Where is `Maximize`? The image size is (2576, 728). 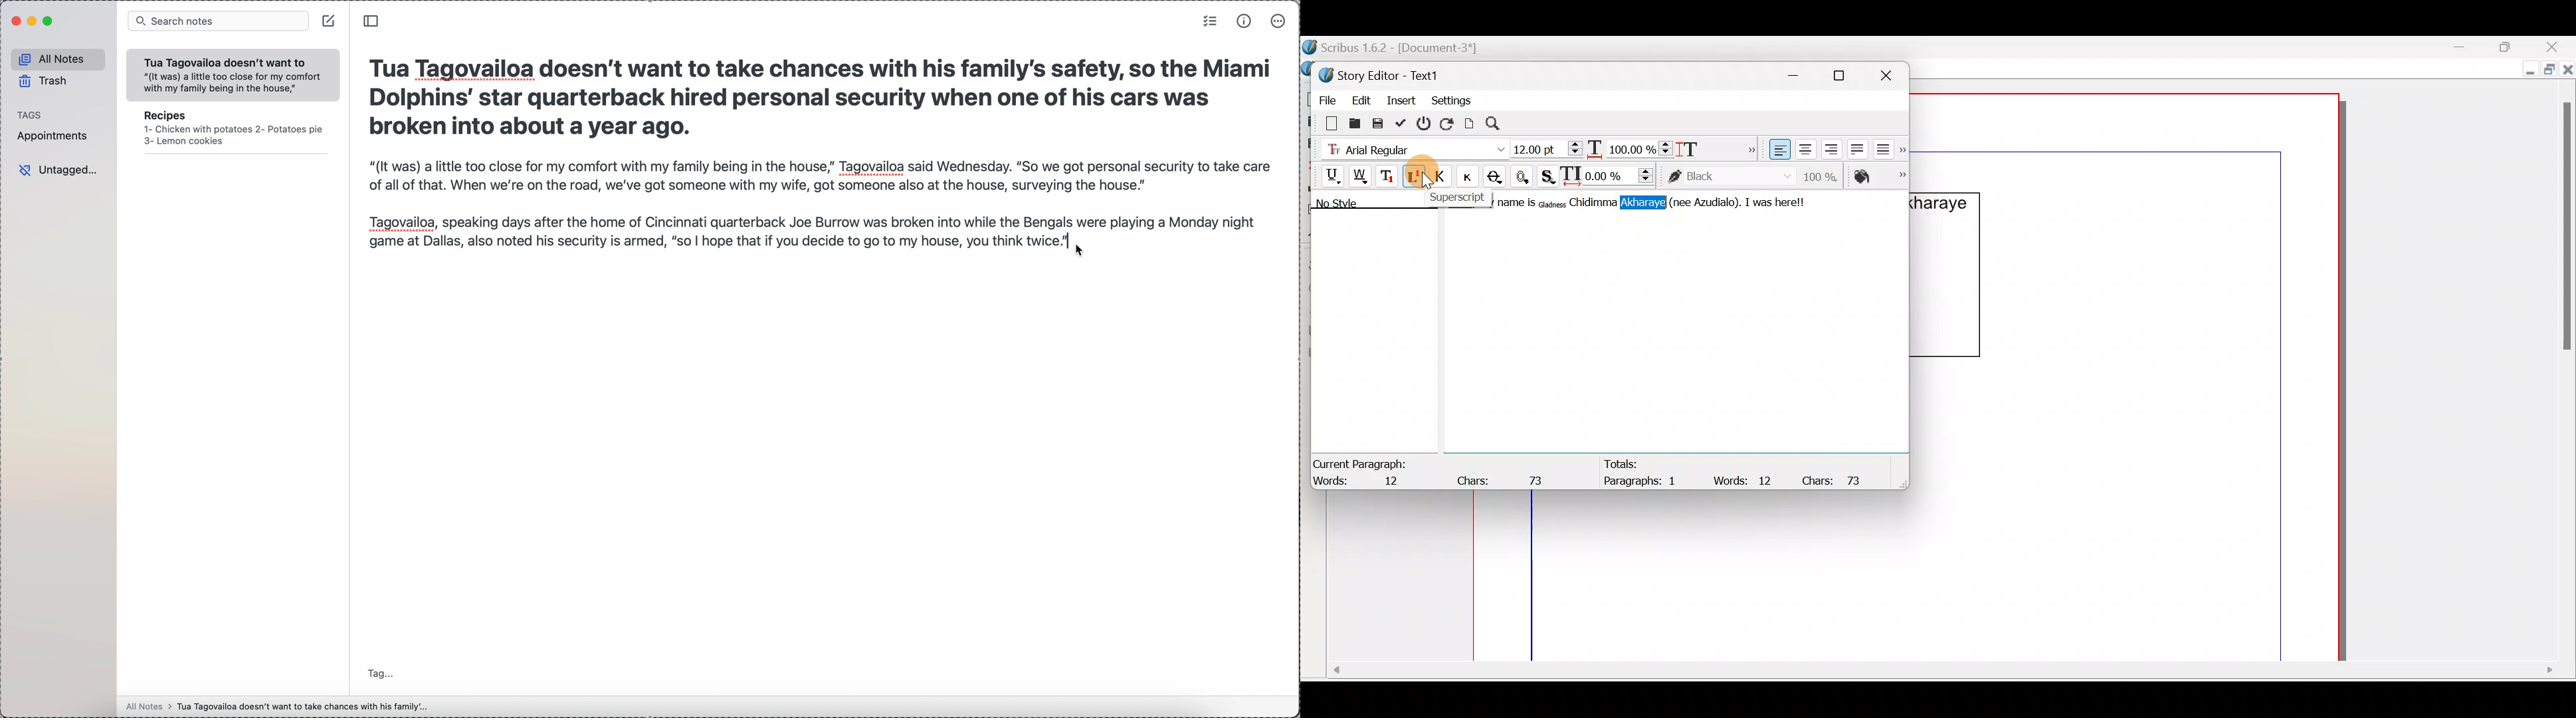
Maximize is located at coordinates (1847, 75).